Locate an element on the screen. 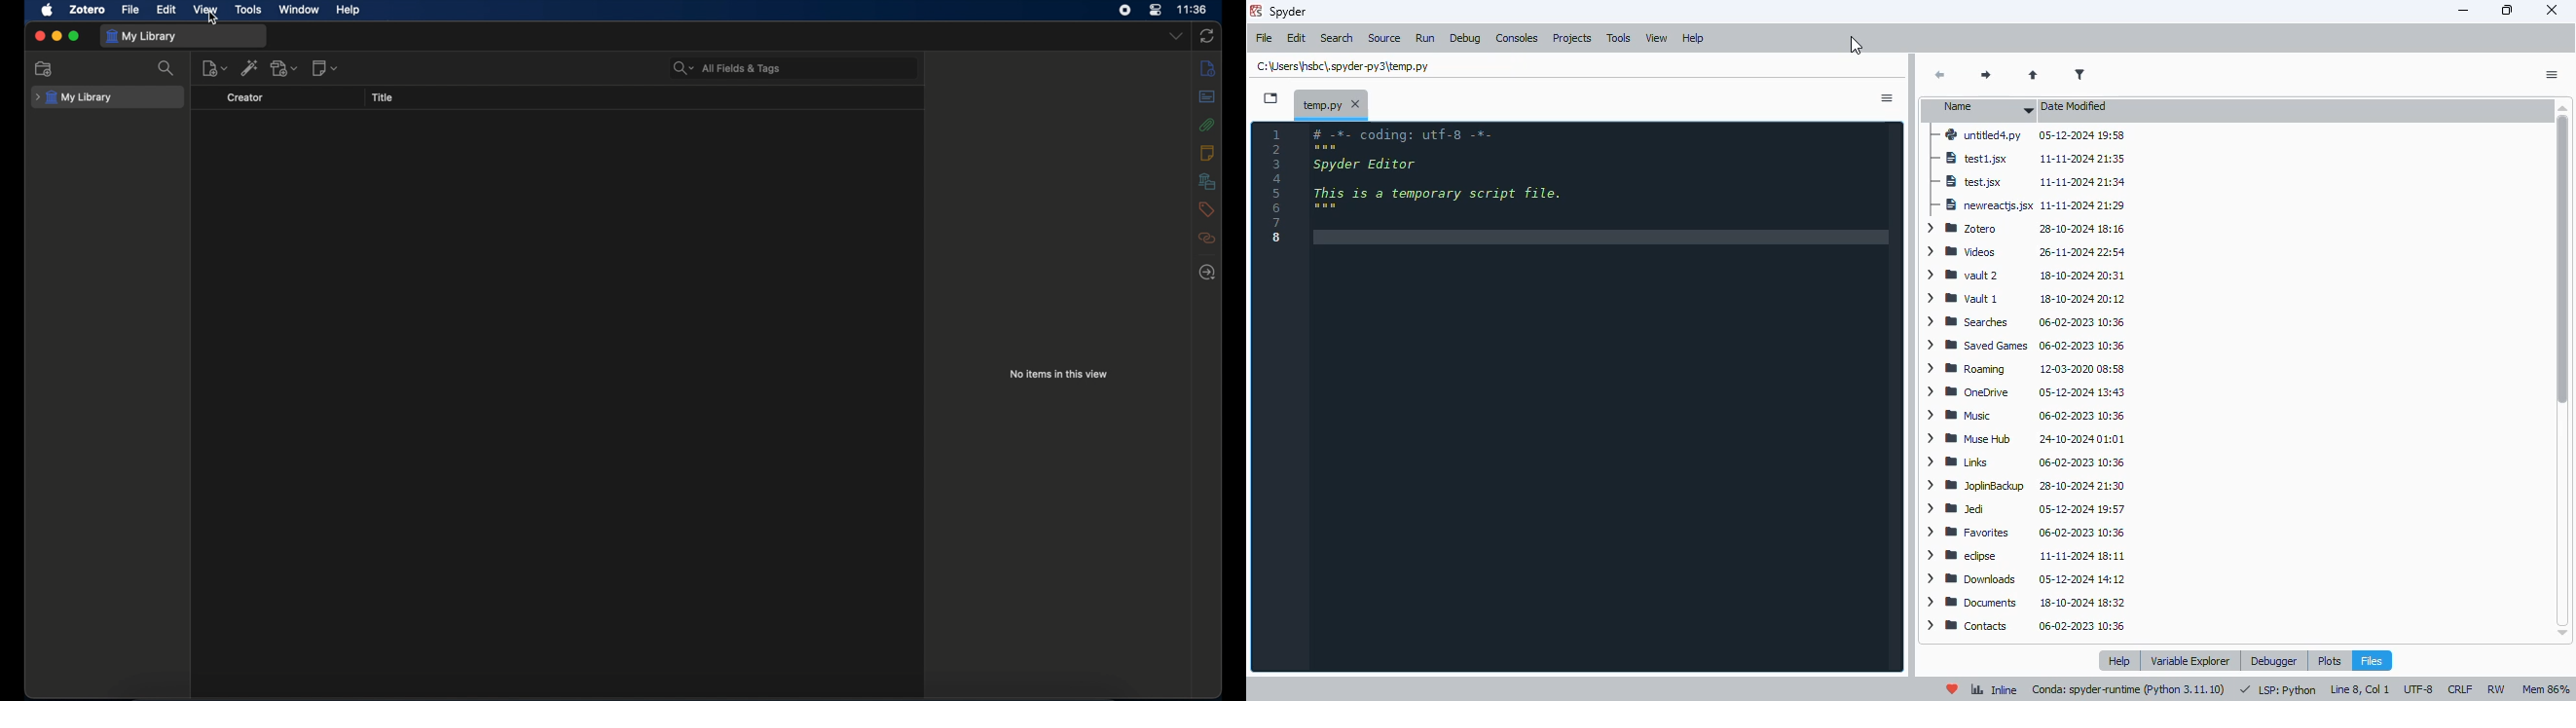  title is located at coordinates (382, 98).